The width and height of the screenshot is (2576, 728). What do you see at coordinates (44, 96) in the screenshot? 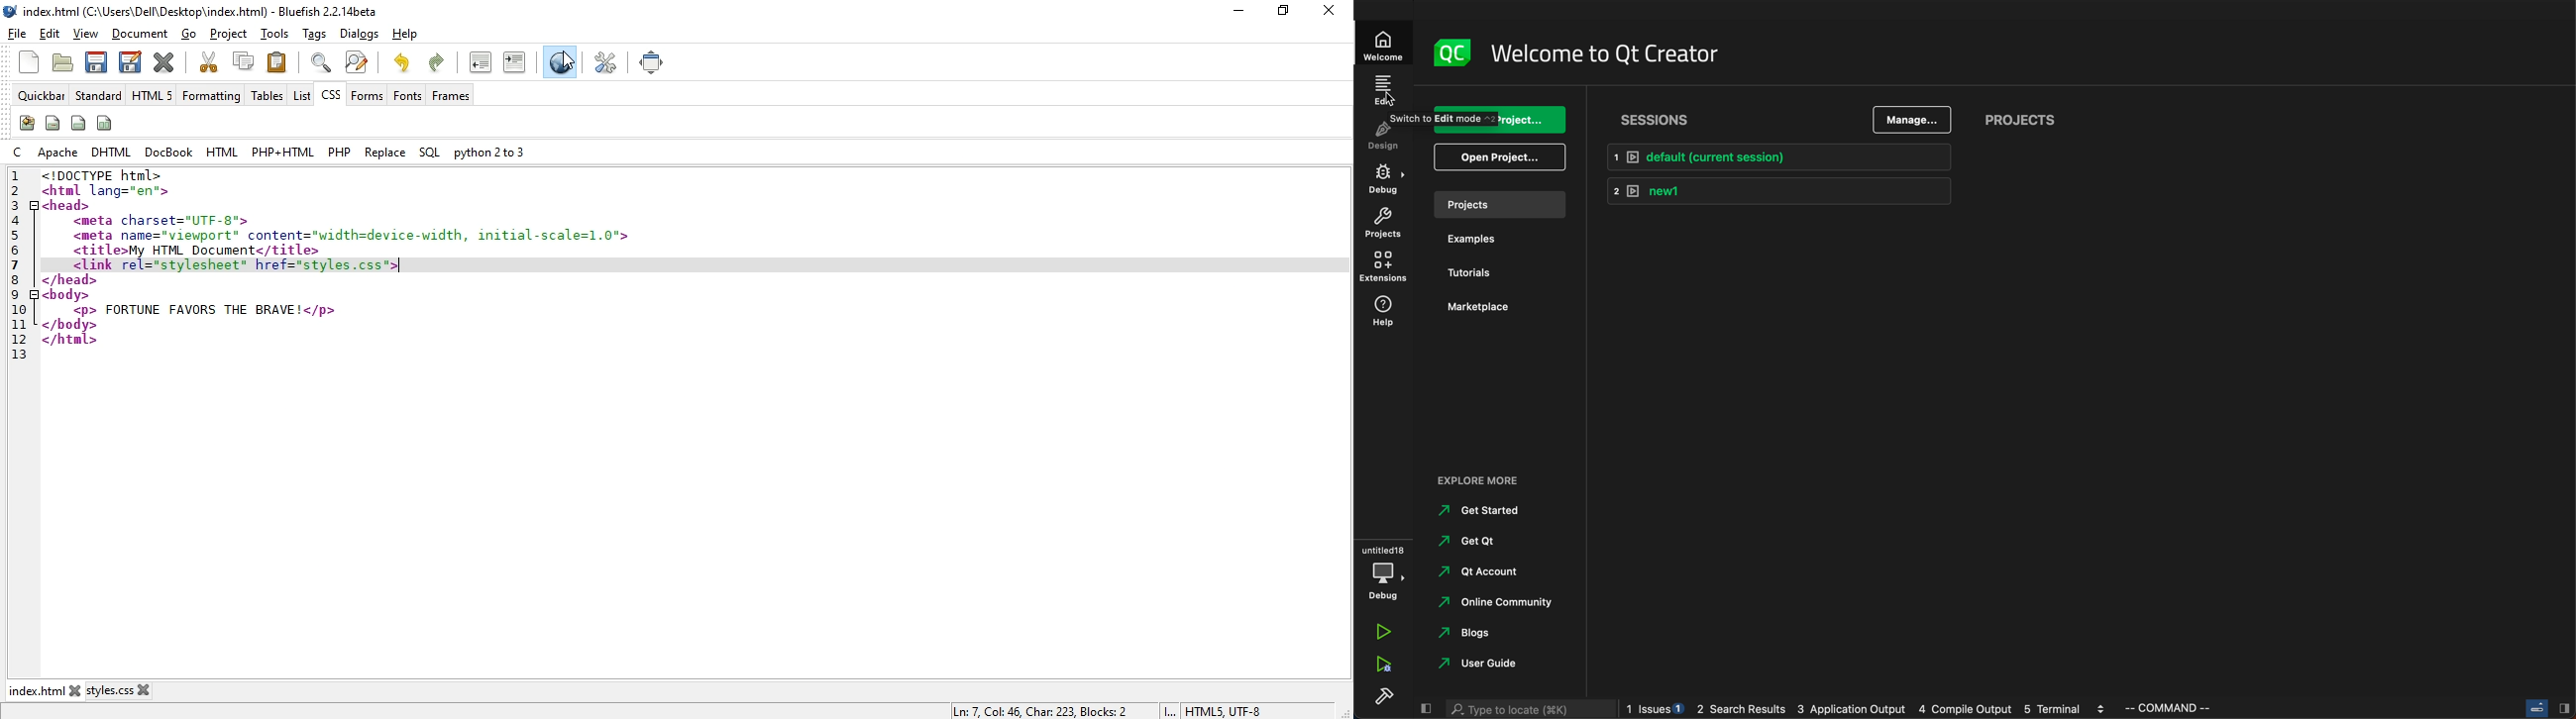
I see `quickbar` at bounding box center [44, 96].